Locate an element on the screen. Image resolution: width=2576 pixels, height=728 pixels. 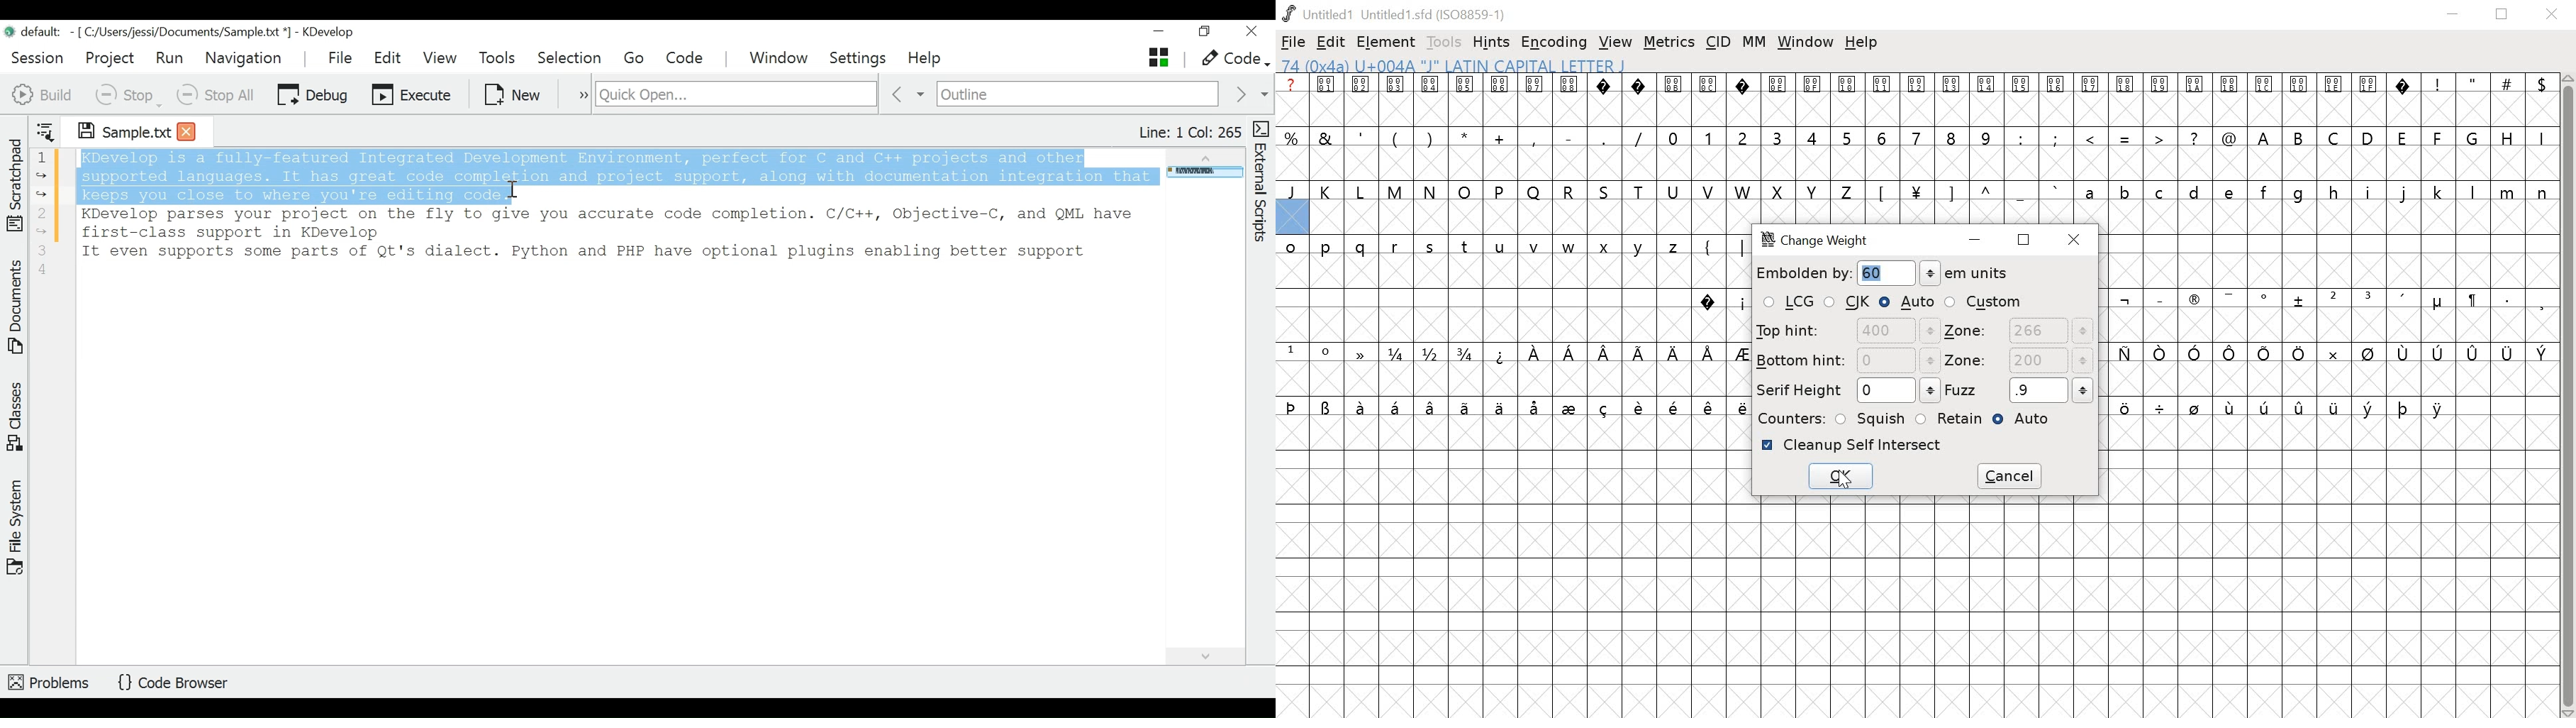
numbers is located at coordinates (1829, 137).